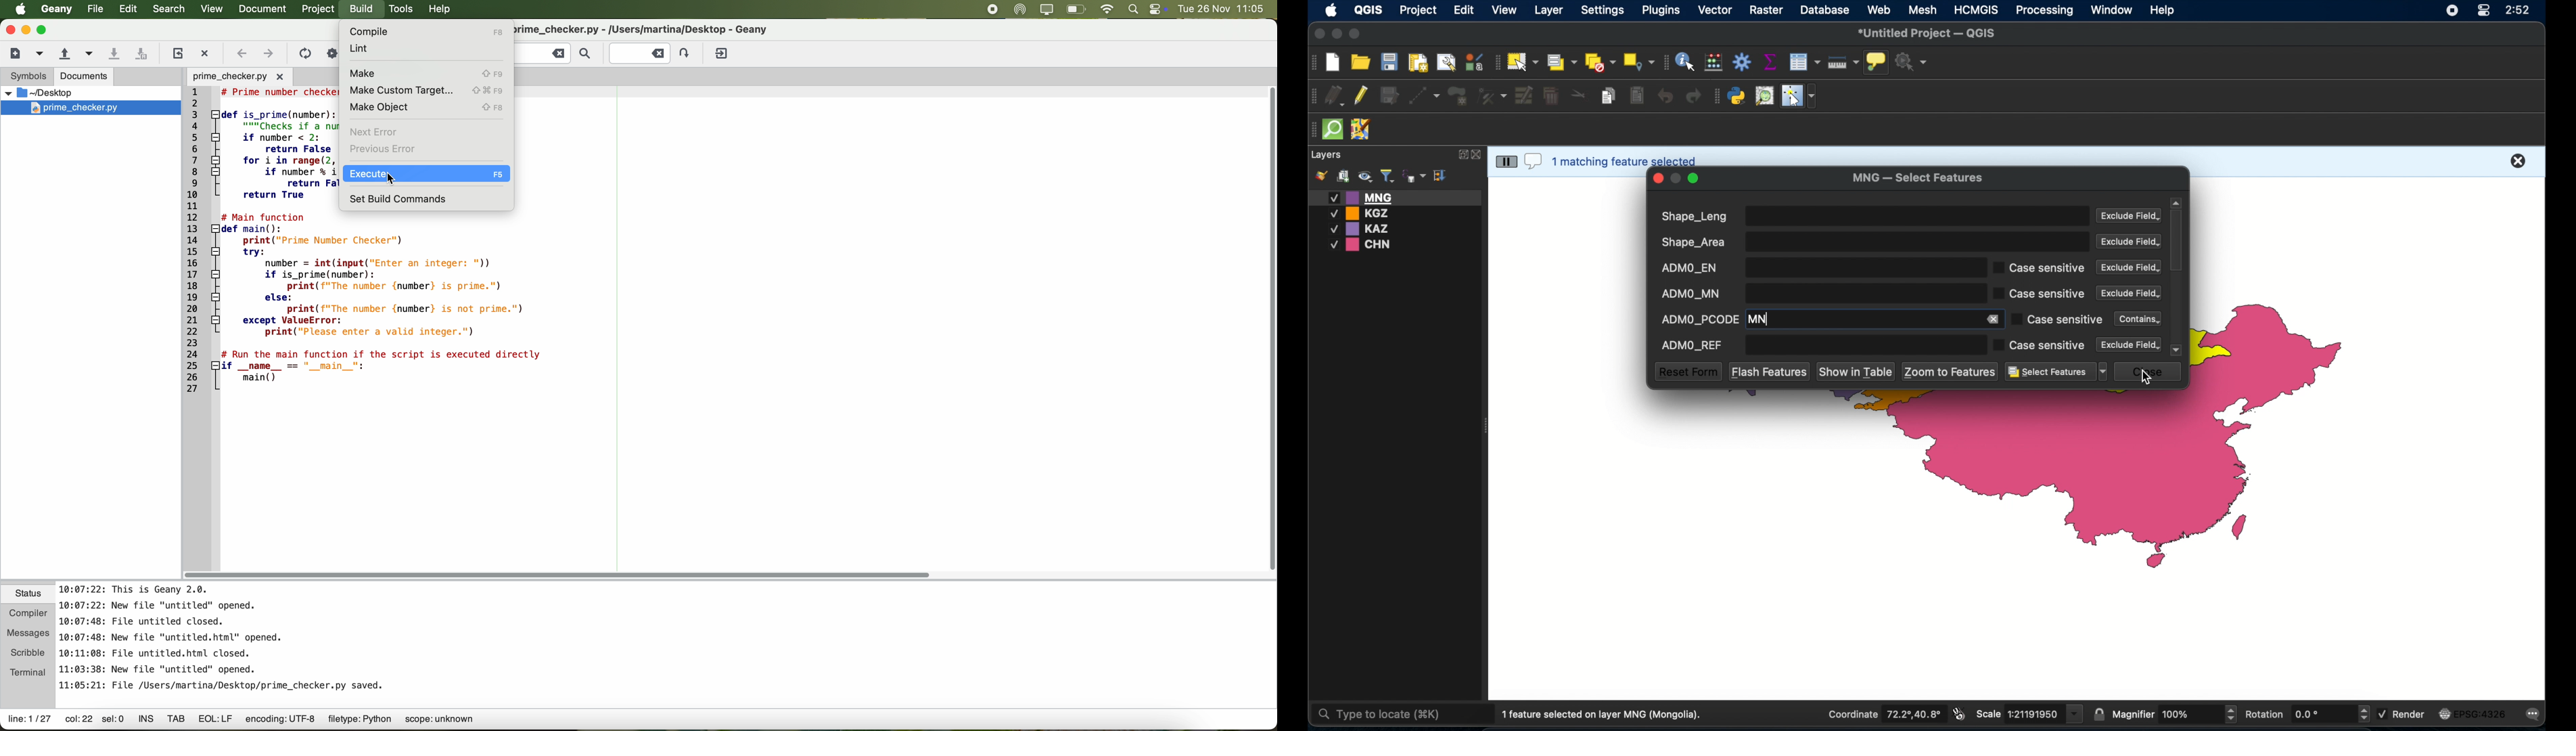 Image resolution: width=2576 pixels, height=756 pixels. Describe the element at coordinates (1695, 97) in the screenshot. I see `redo` at that location.